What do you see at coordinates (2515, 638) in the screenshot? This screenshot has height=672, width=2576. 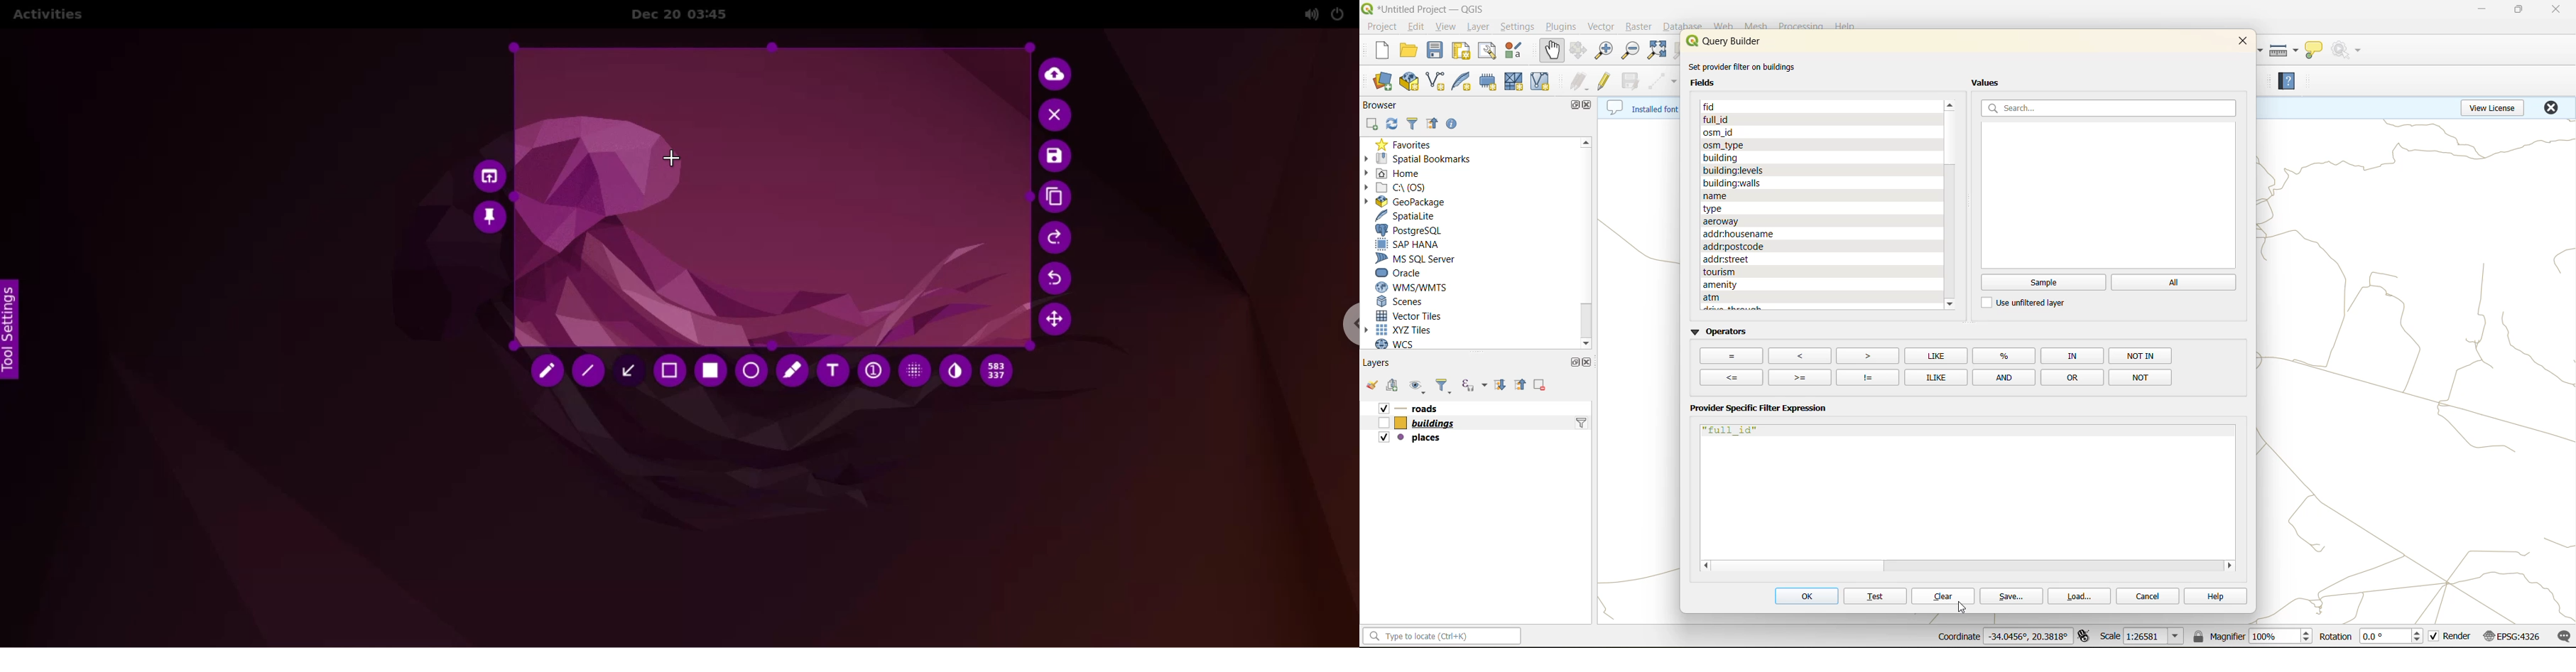 I see `crs` at bounding box center [2515, 638].